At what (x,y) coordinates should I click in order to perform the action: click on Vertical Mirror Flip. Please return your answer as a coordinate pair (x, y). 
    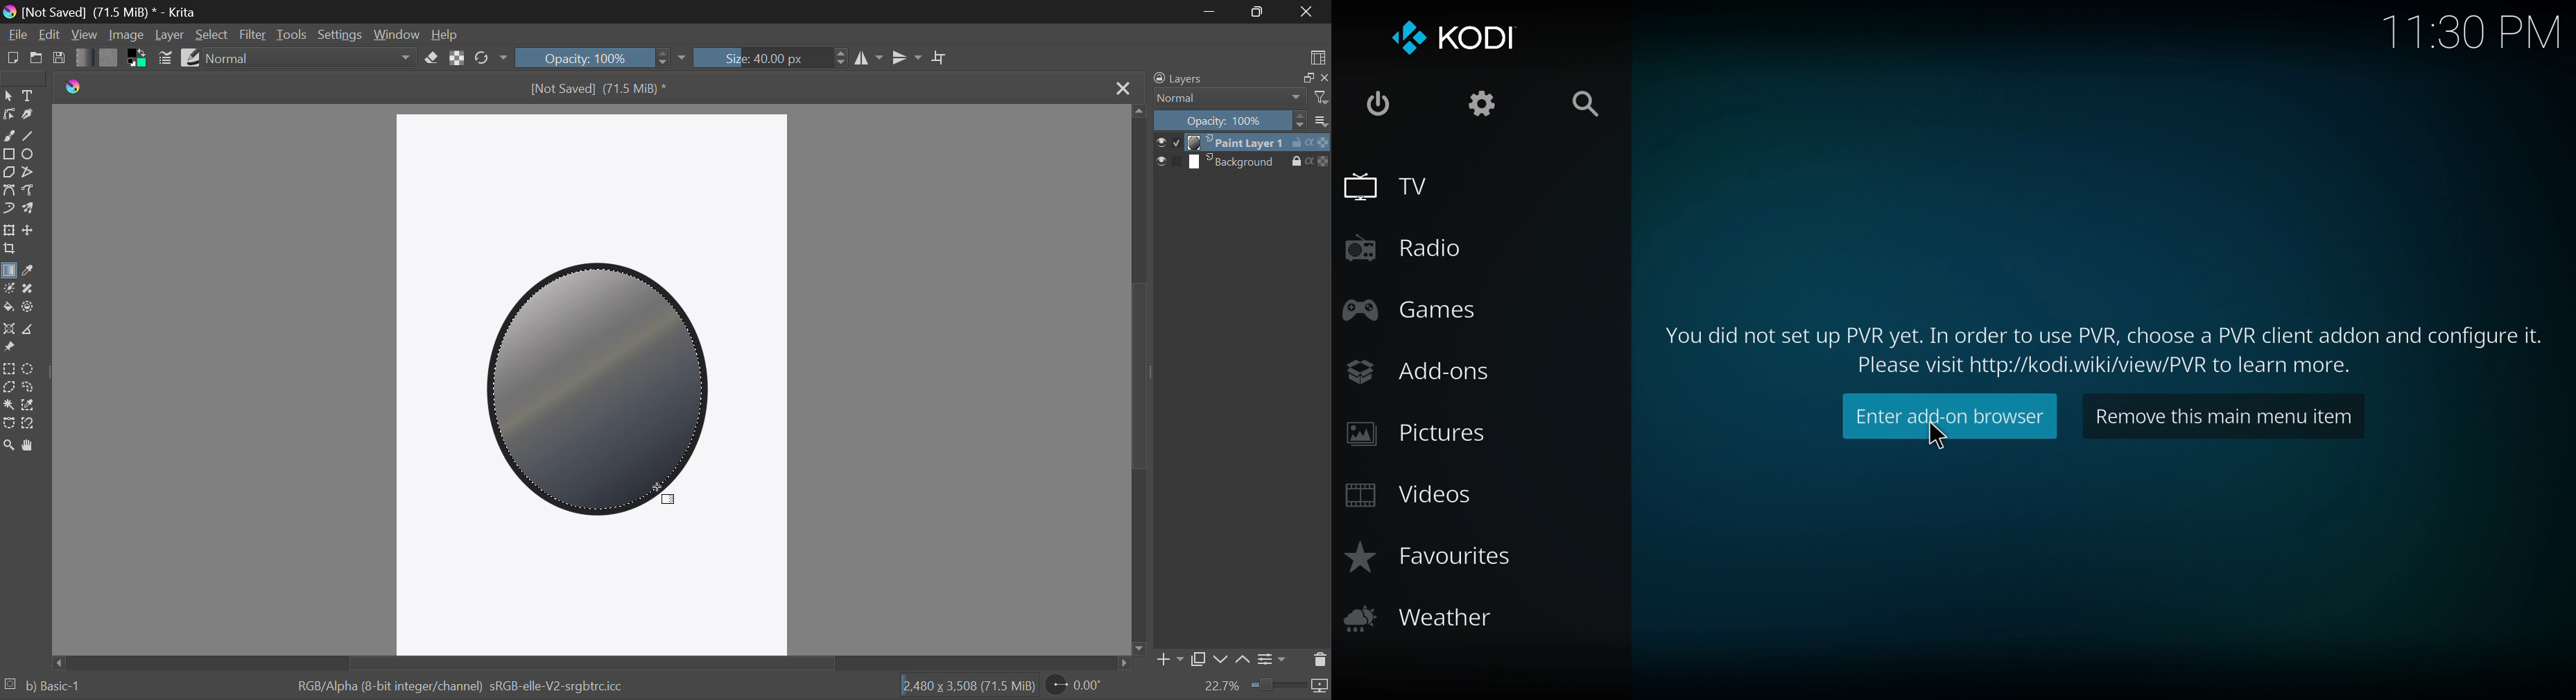
    Looking at the image, I should click on (870, 58).